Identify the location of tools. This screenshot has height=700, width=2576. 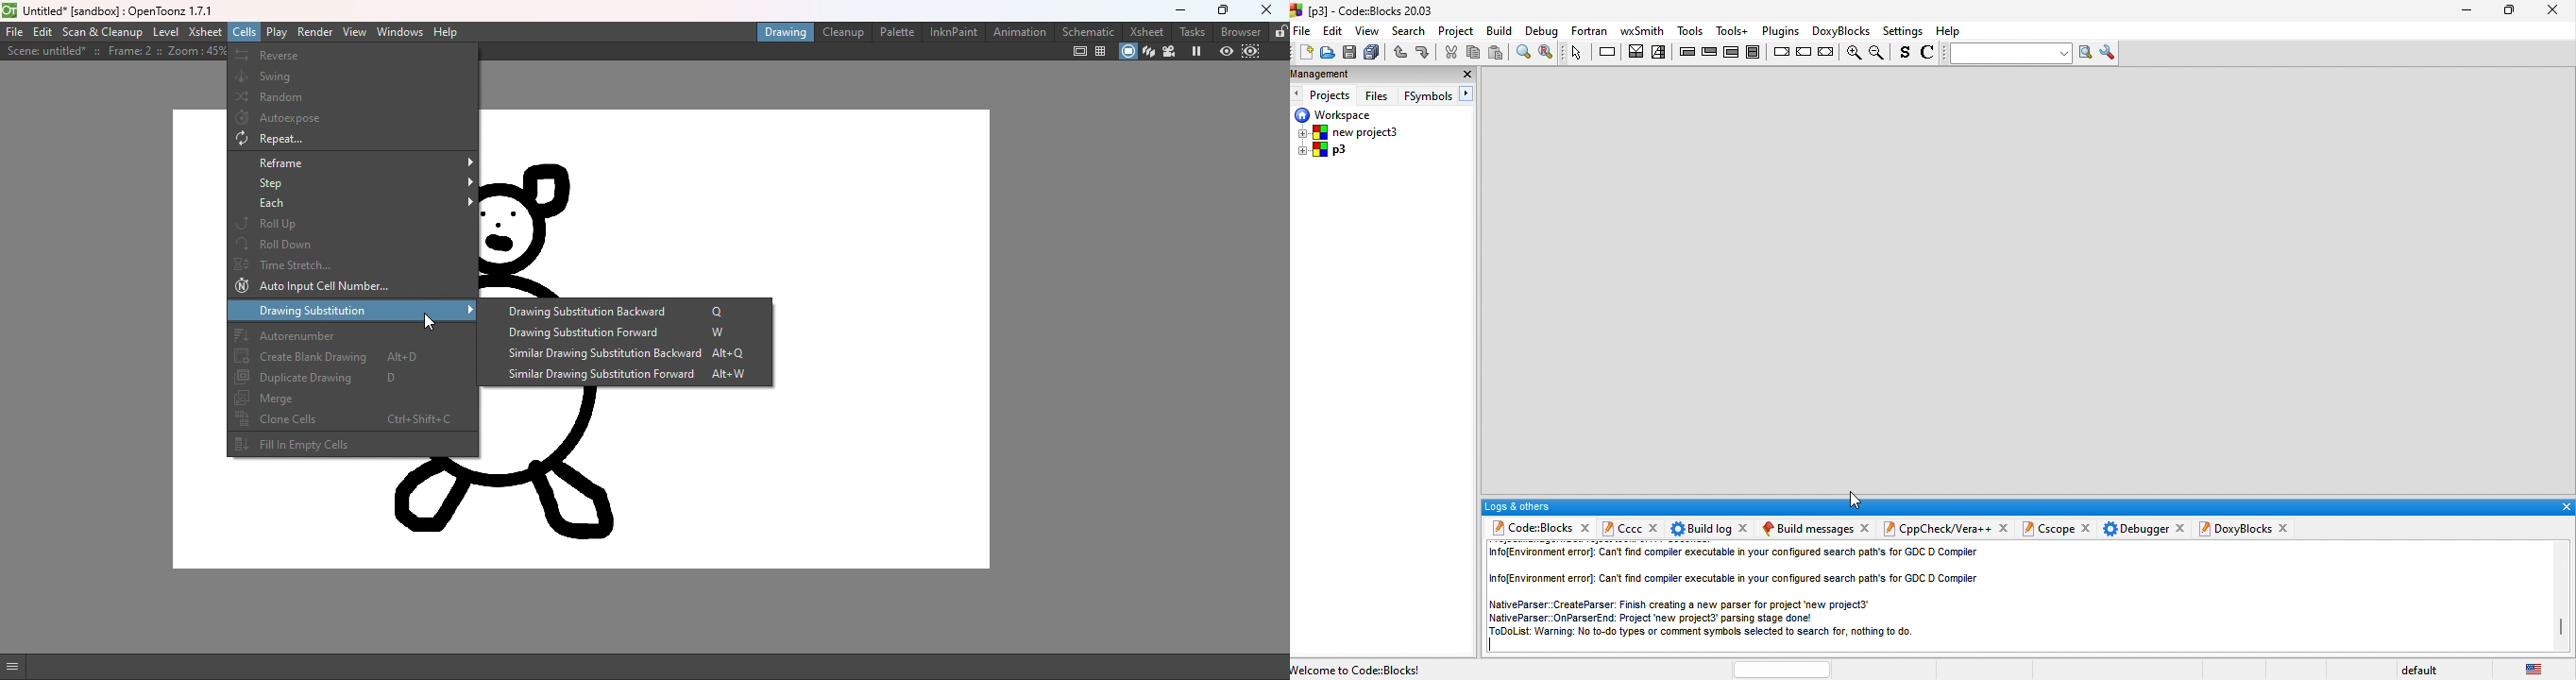
(1733, 30).